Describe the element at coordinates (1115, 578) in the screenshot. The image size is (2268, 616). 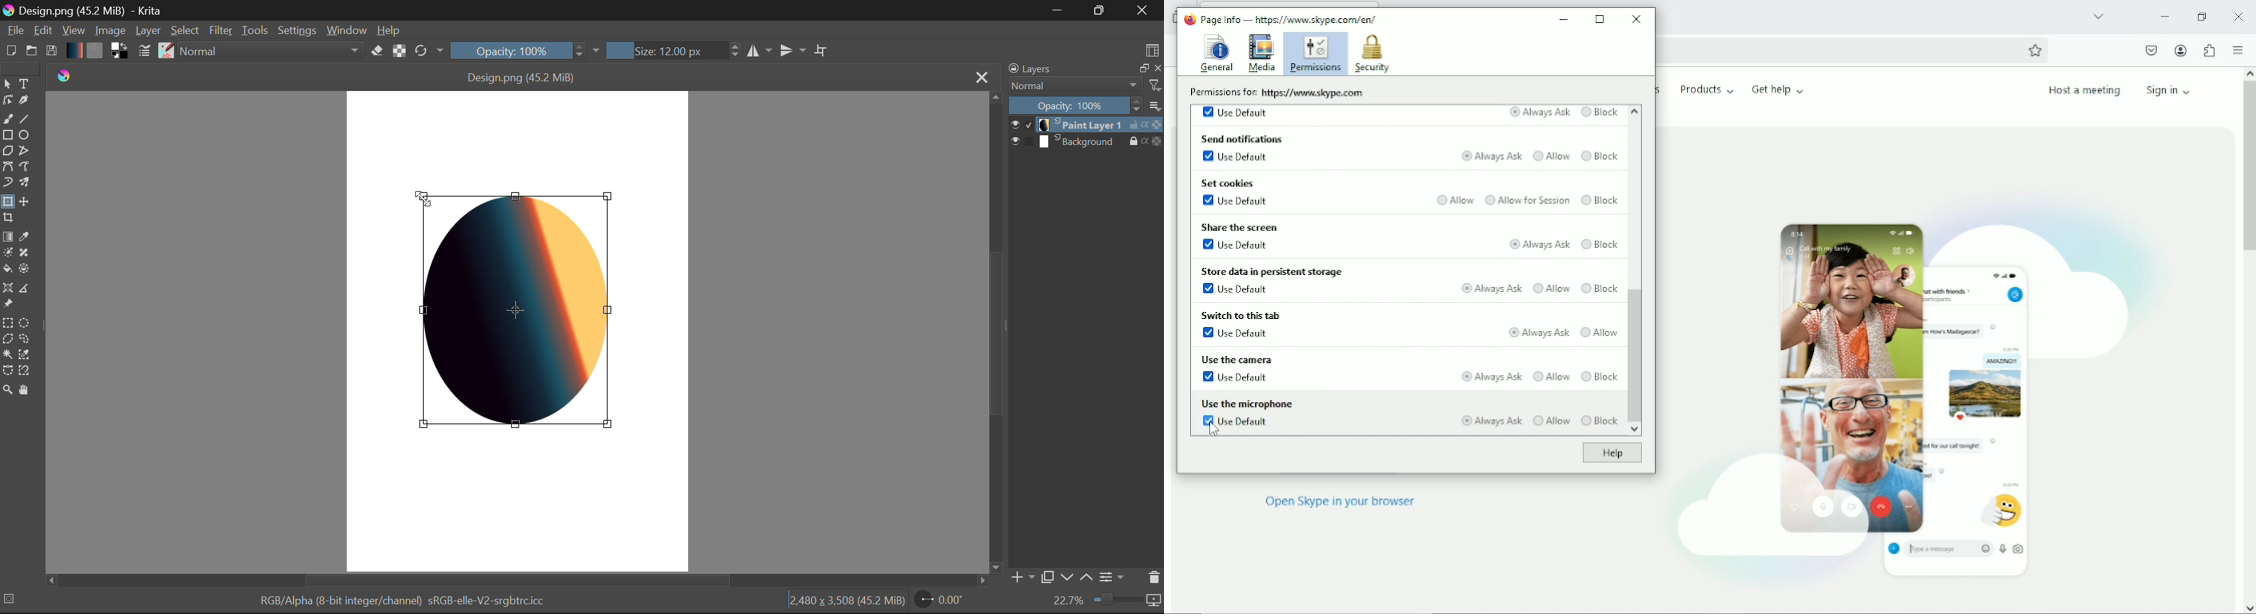
I see `Settings` at that location.